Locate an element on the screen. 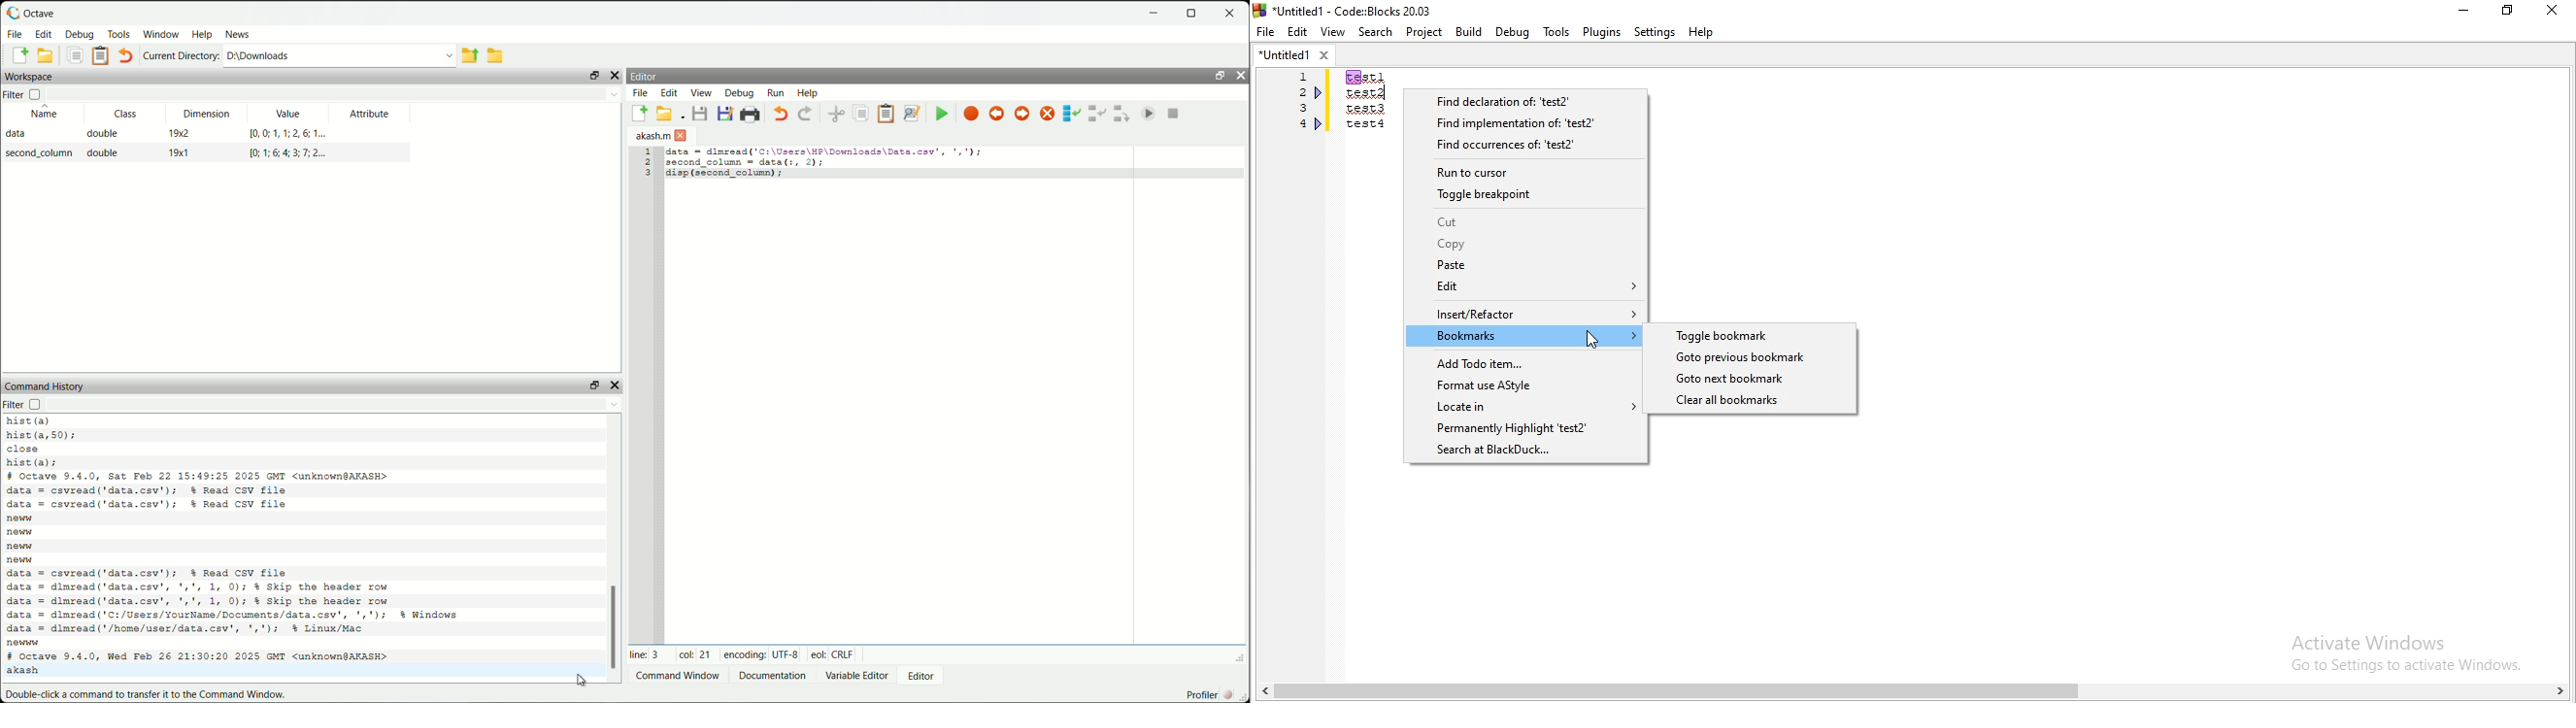 The height and width of the screenshot is (728, 2576). cut is located at coordinates (838, 115).